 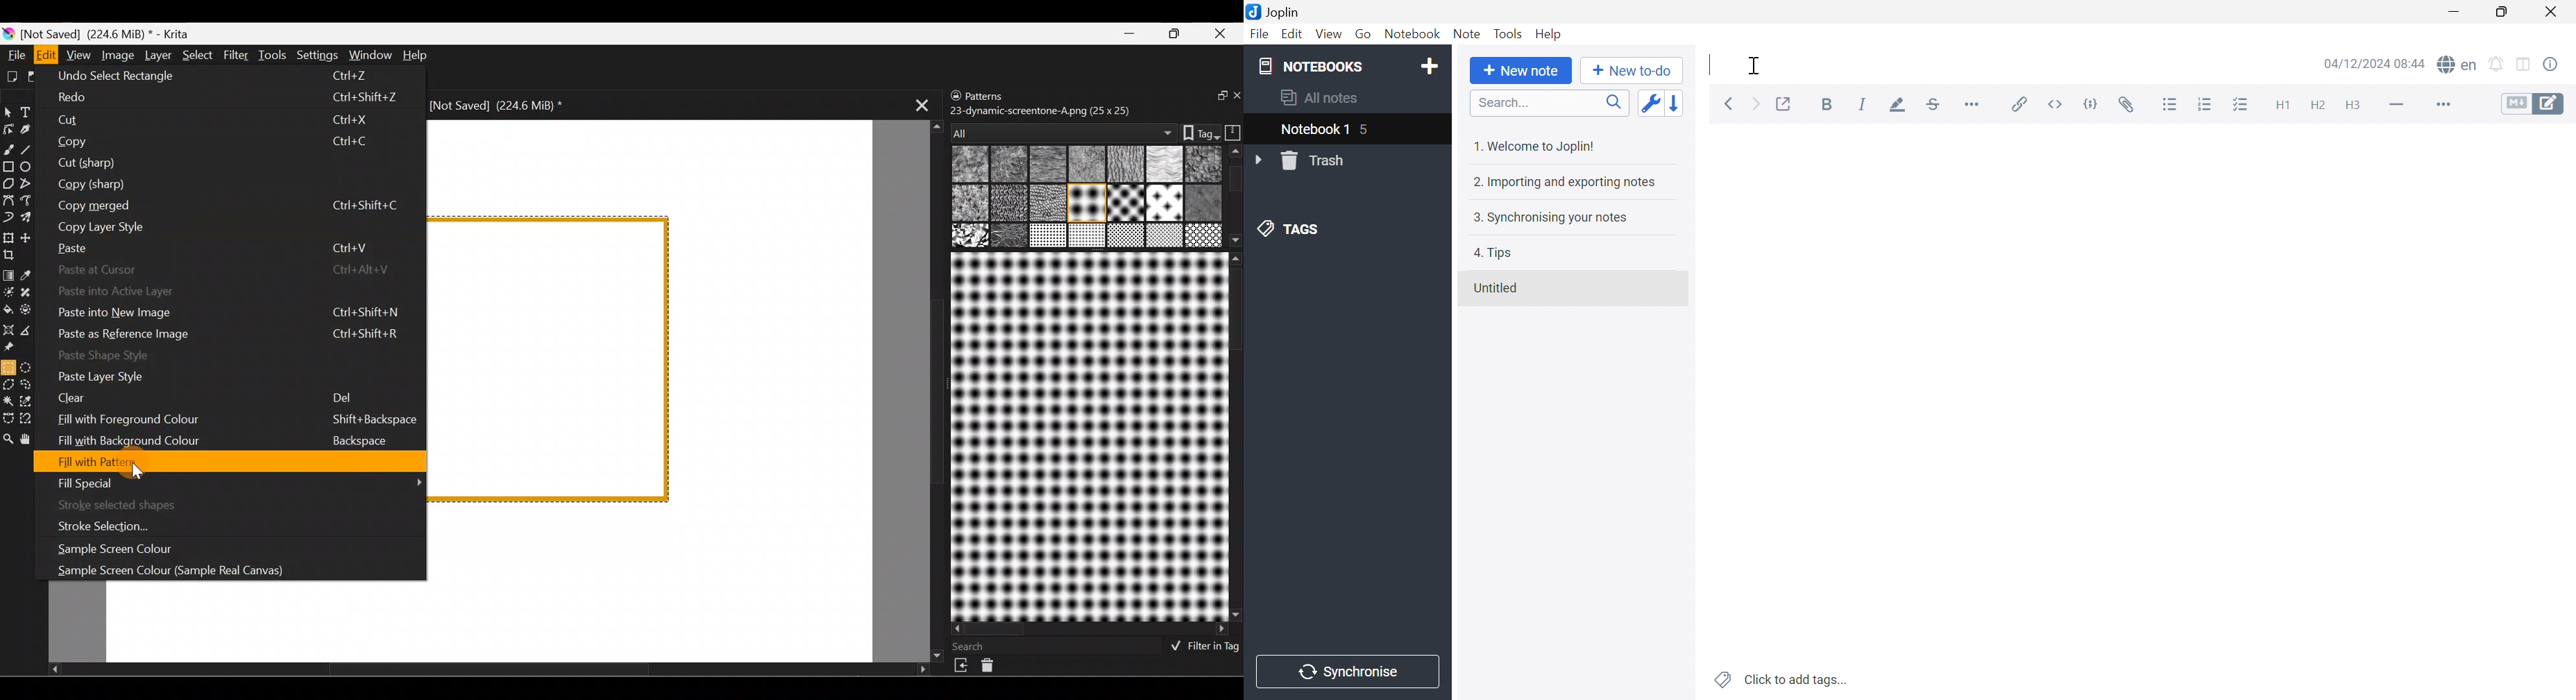 I want to click on Bold, so click(x=1826, y=103).